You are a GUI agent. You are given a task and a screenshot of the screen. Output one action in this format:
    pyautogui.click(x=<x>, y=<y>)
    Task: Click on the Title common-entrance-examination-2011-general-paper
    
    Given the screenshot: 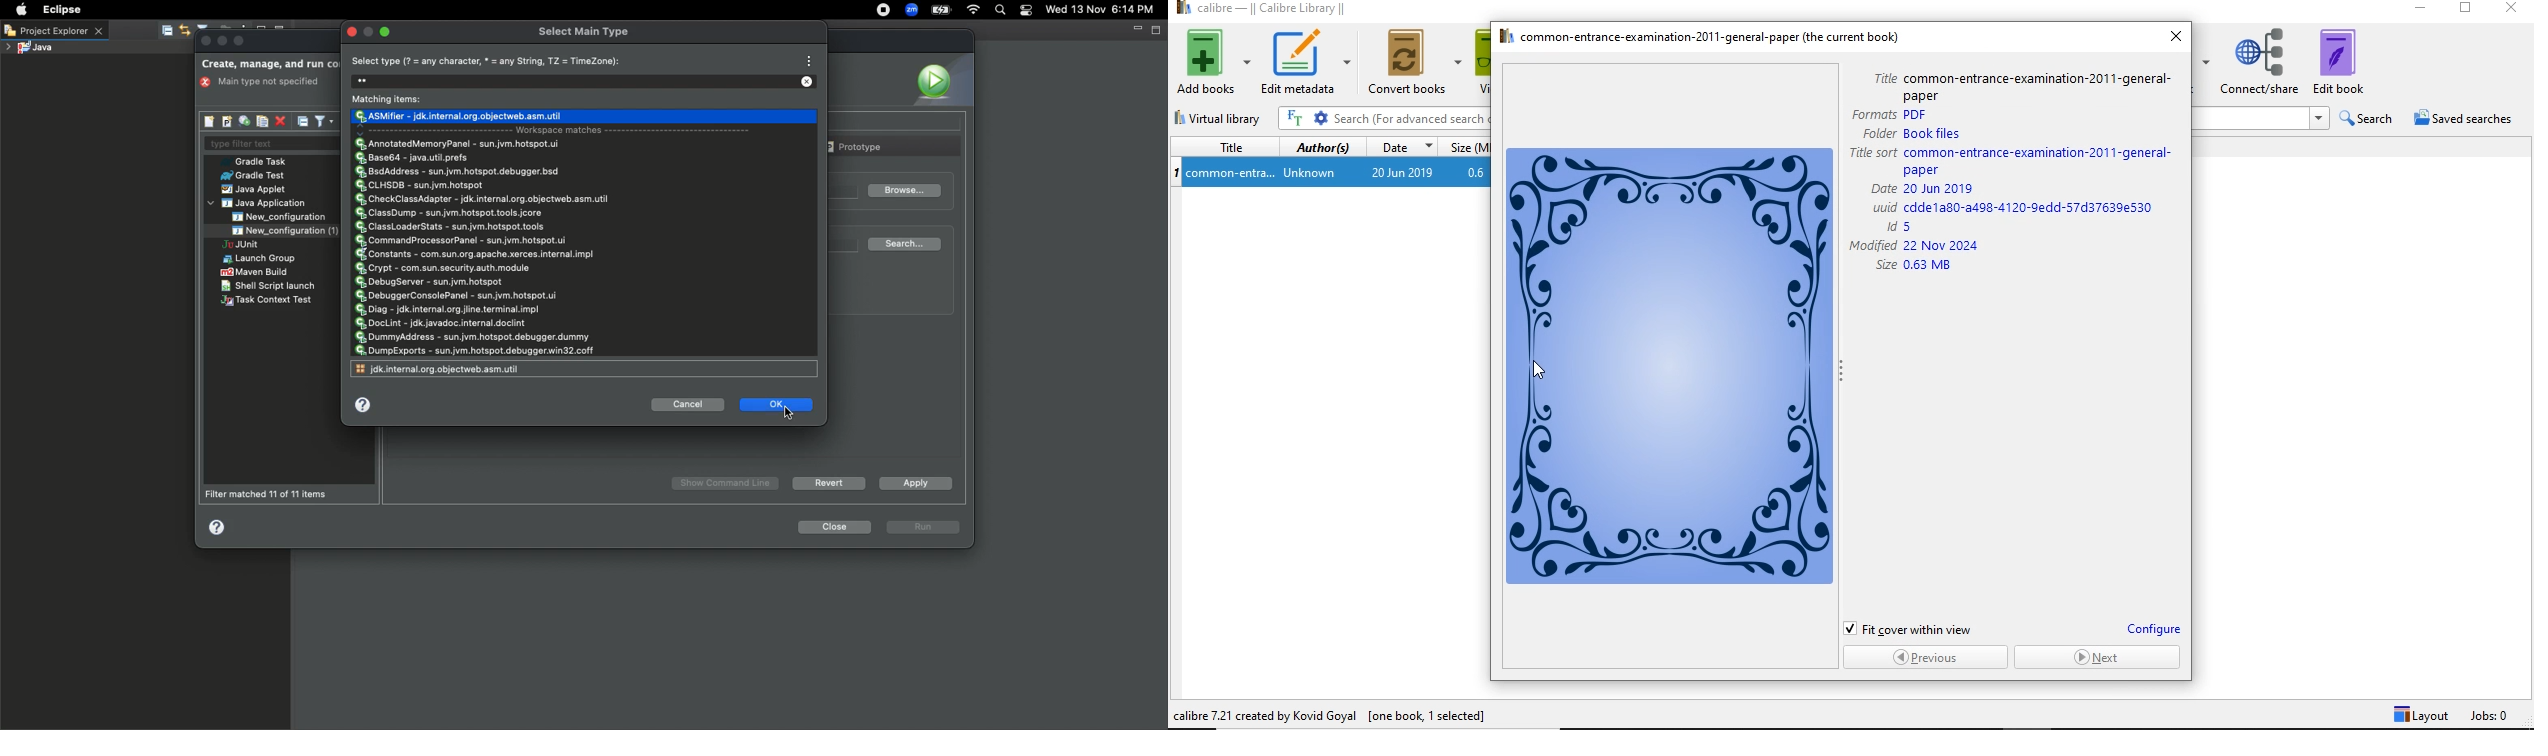 What is the action you would take?
    pyautogui.click(x=2018, y=85)
    